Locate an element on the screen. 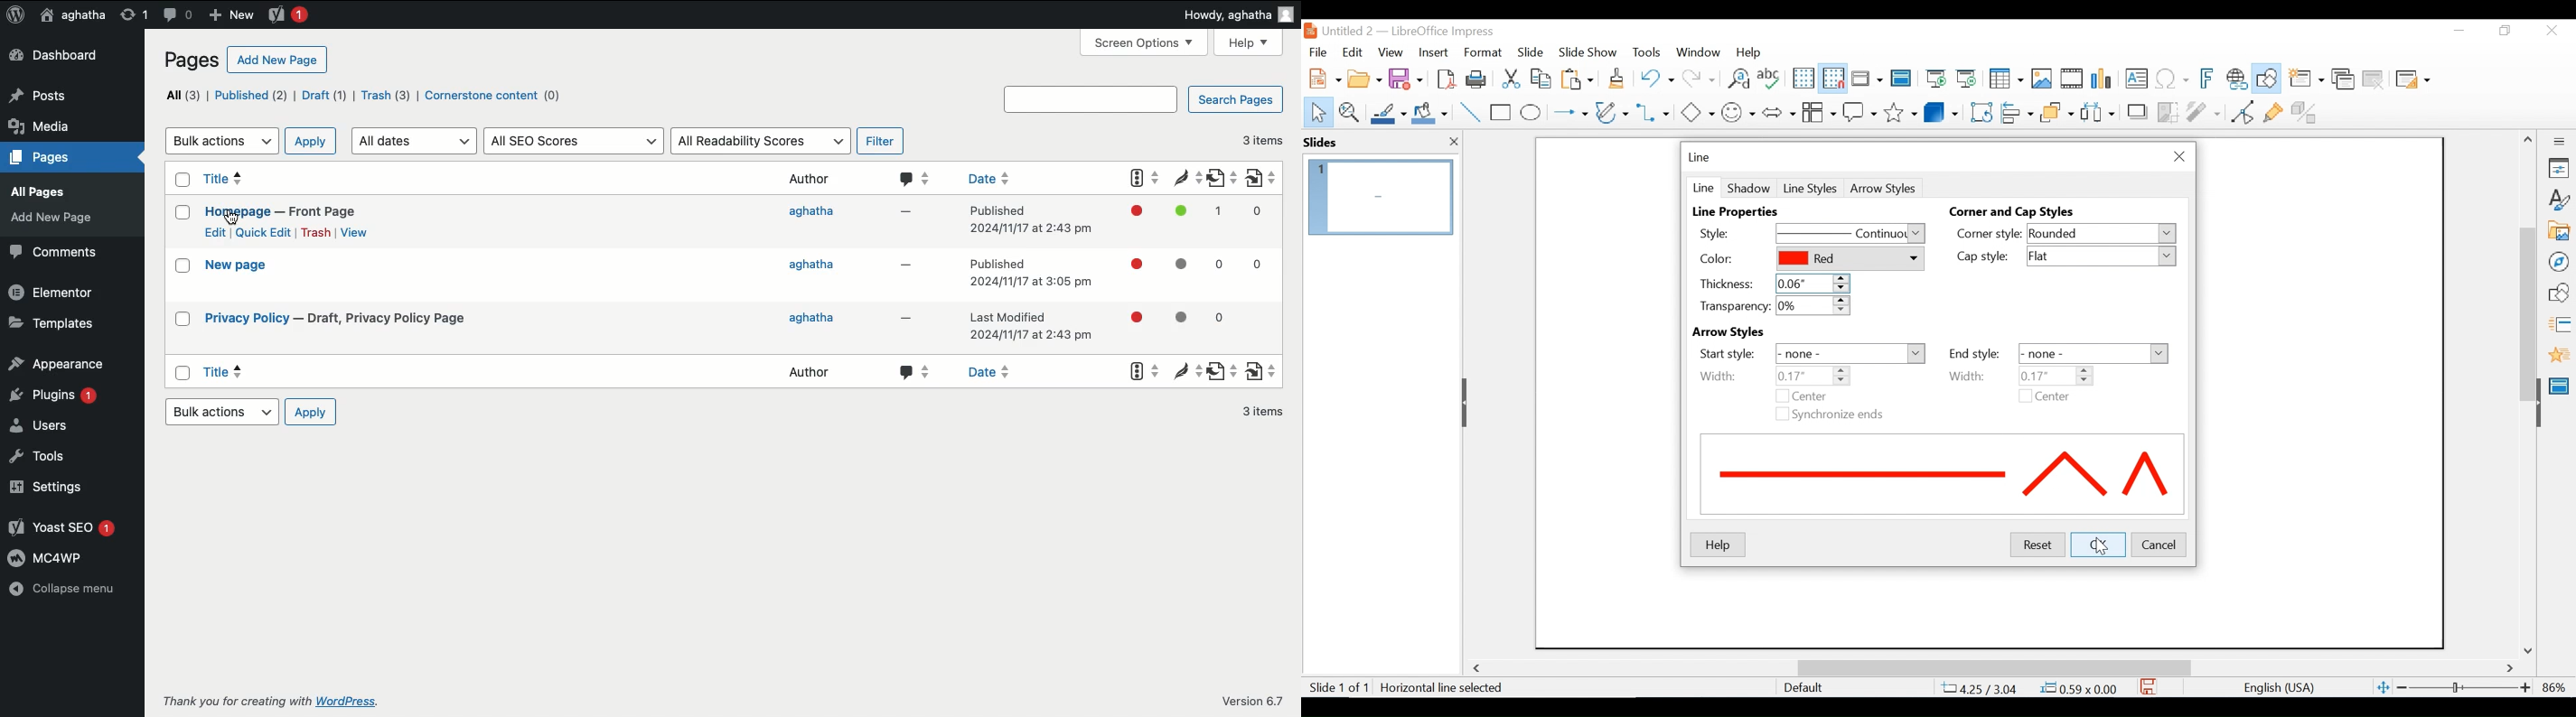 This screenshot has width=2576, height=728. Toggle Extrusion is located at coordinates (2307, 111).